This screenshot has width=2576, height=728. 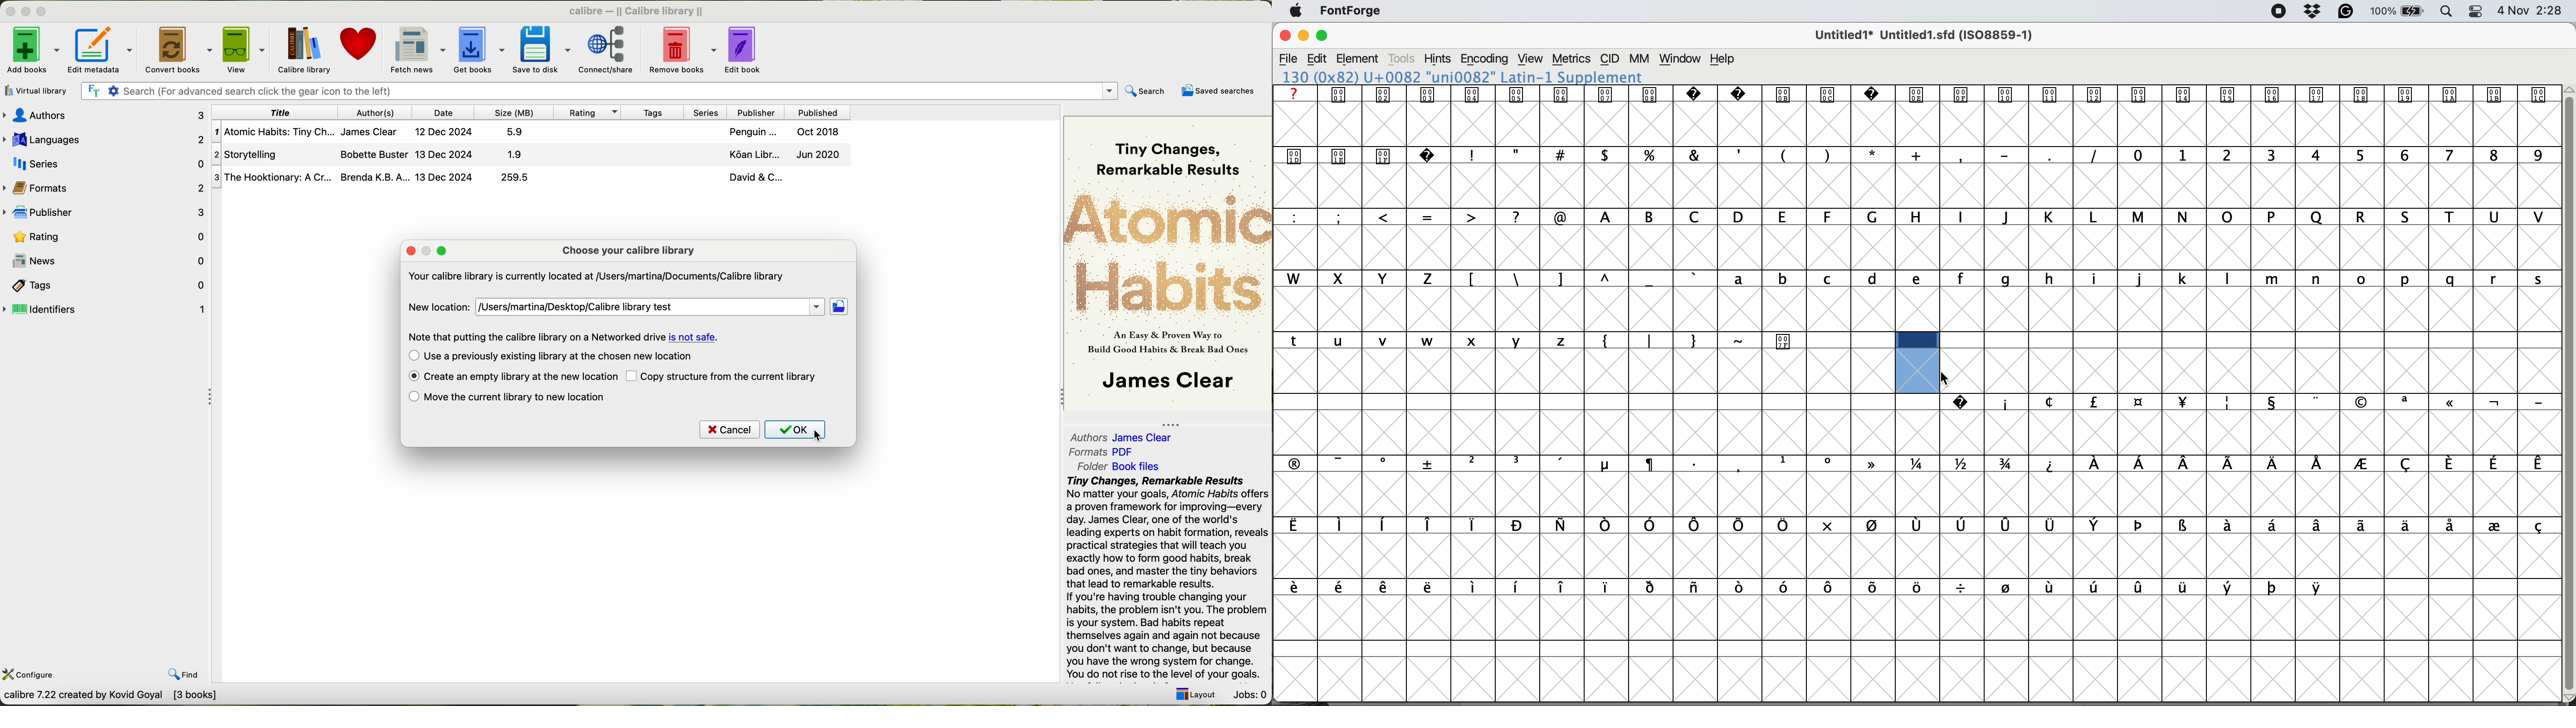 What do you see at coordinates (551, 356) in the screenshot?
I see `use a previously existing library` at bounding box center [551, 356].